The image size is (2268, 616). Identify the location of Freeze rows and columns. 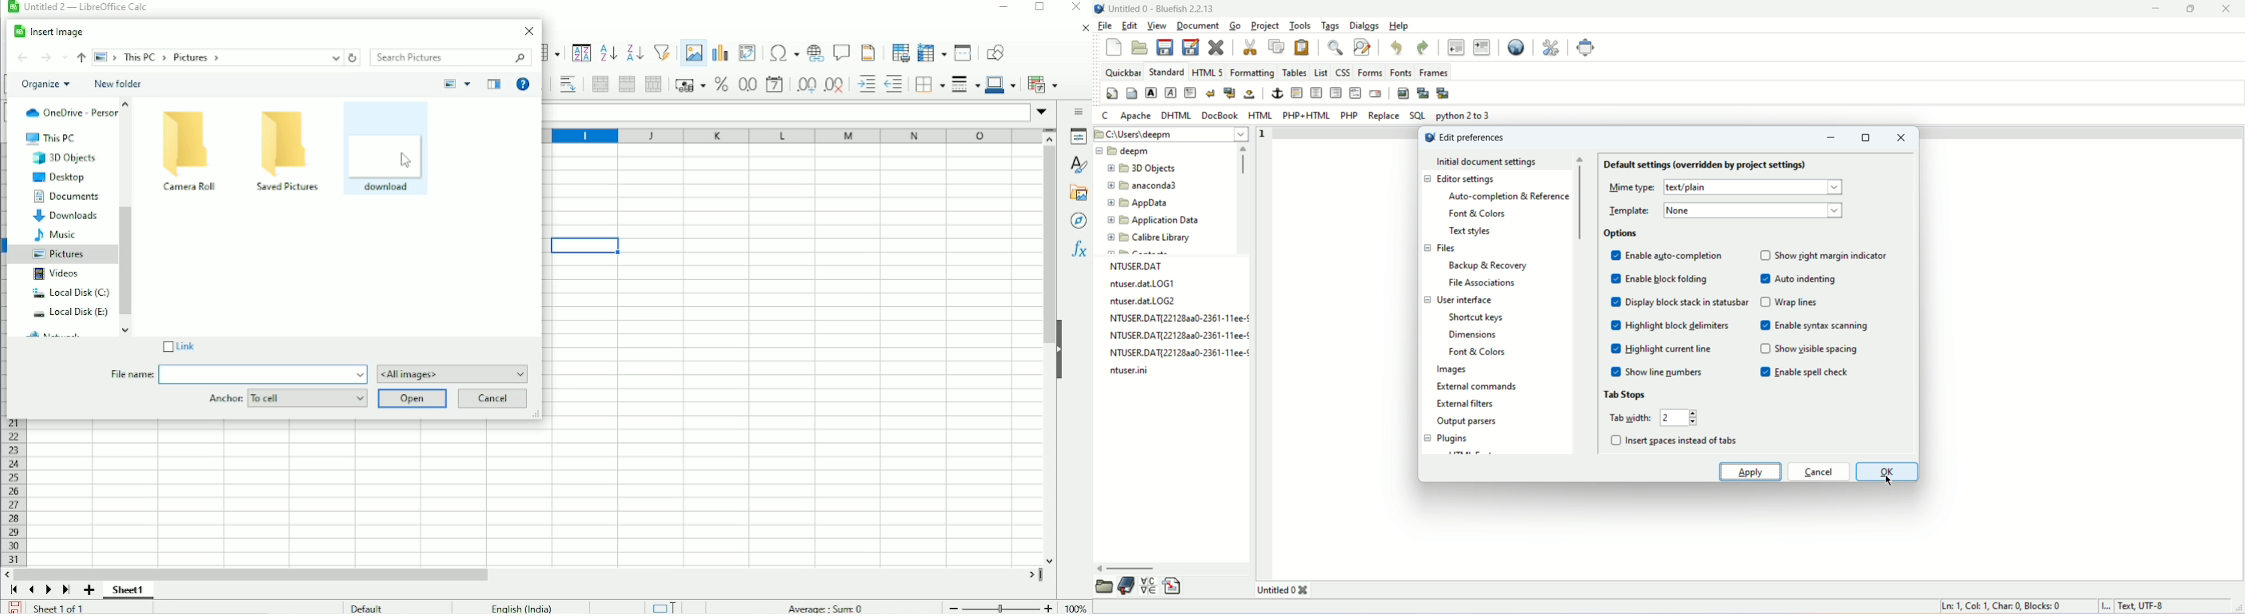
(931, 52).